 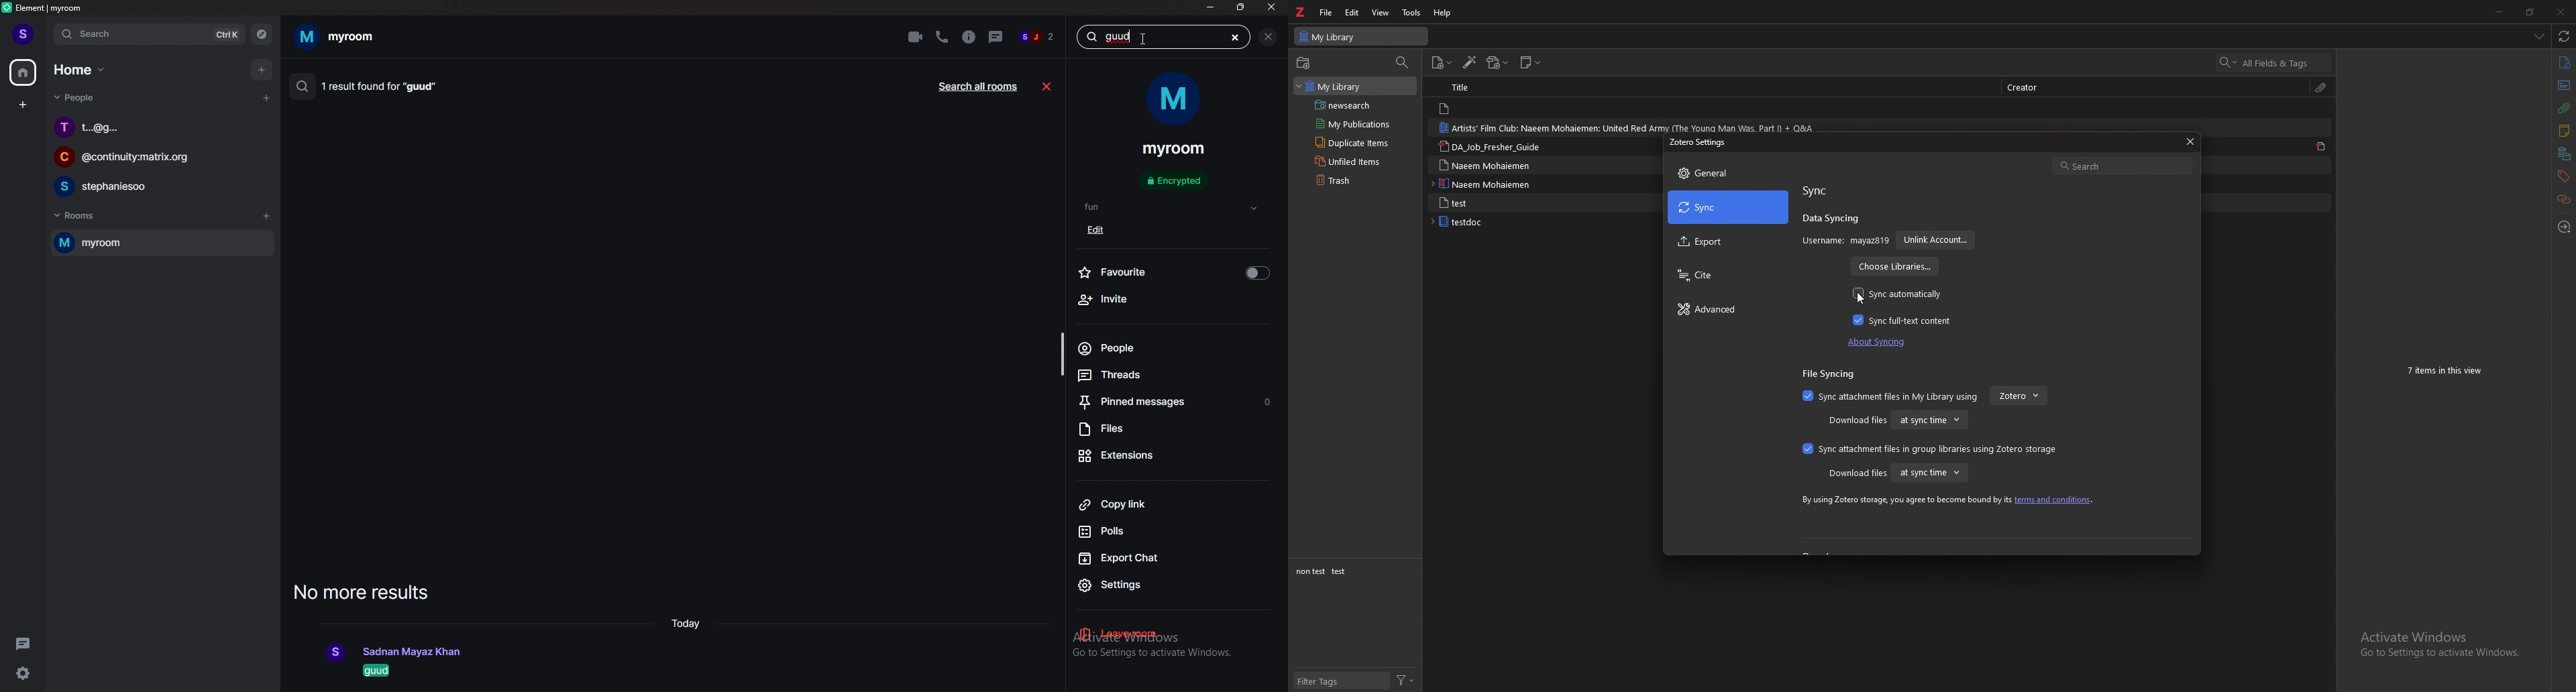 I want to click on resize, so click(x=2529, y=12).